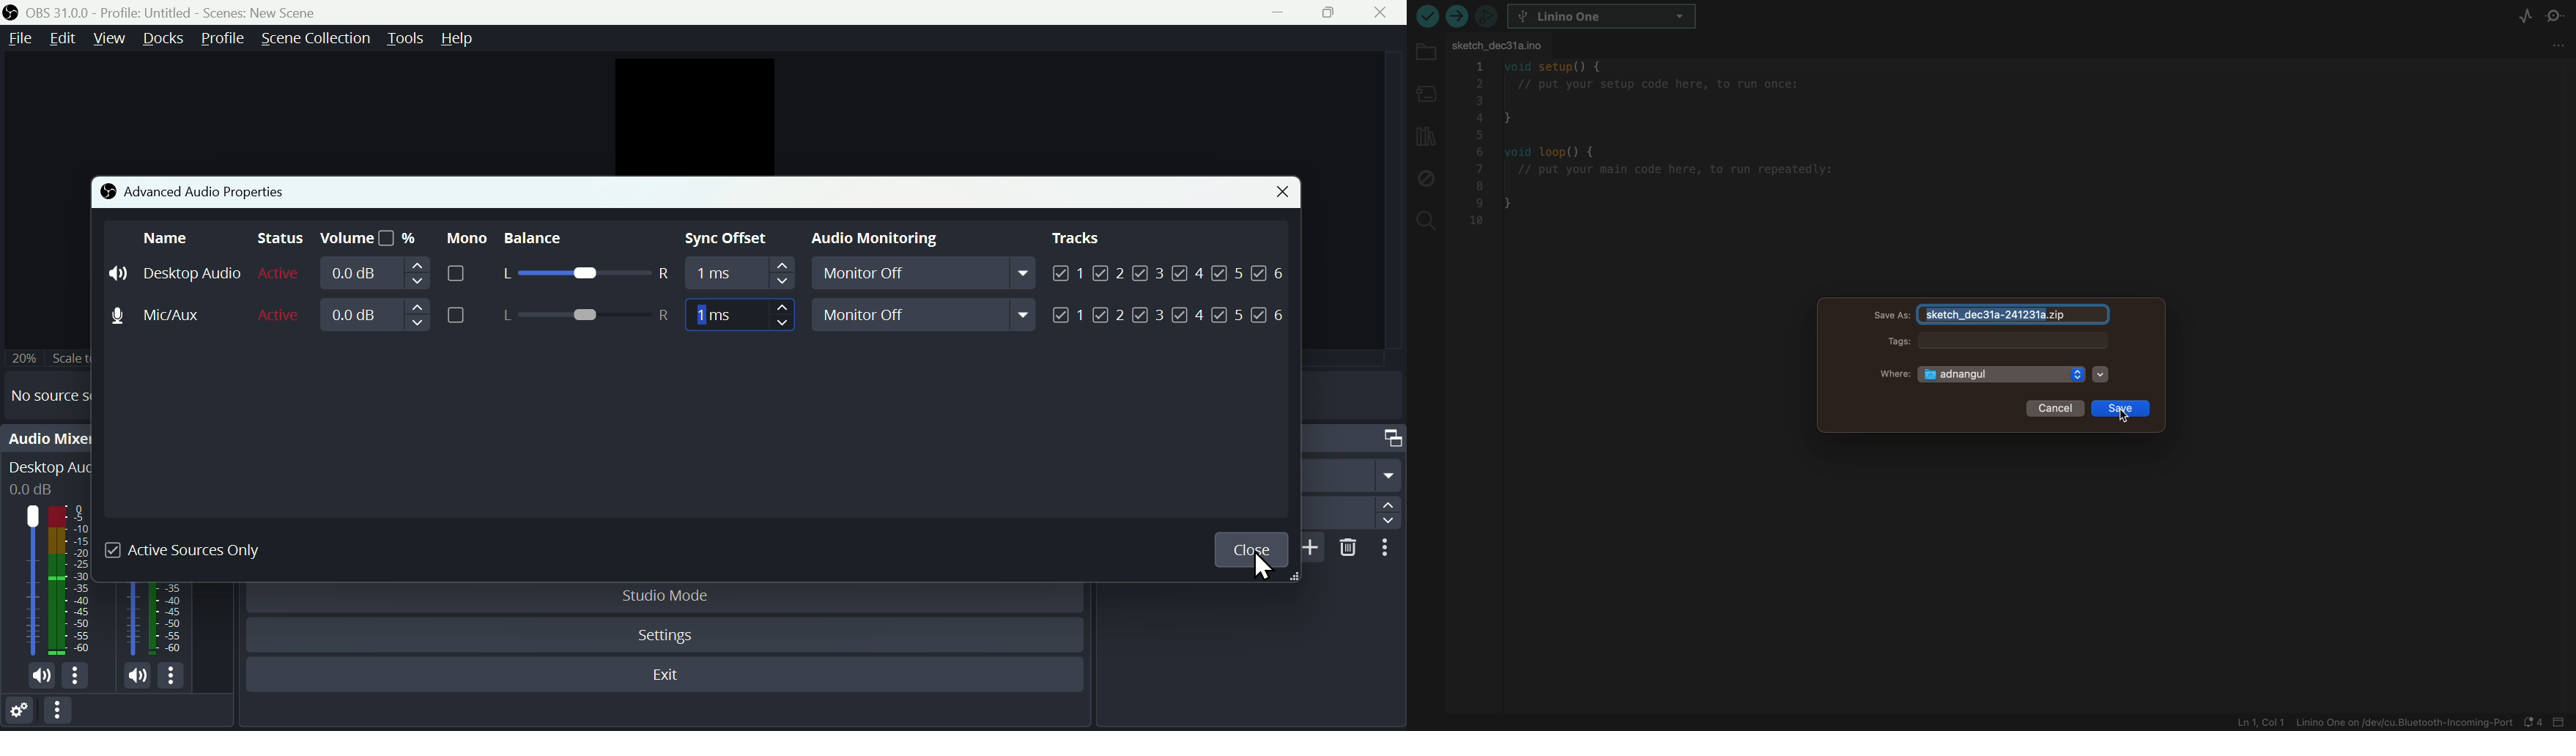  I want to click on Volume, so click(395, 316).